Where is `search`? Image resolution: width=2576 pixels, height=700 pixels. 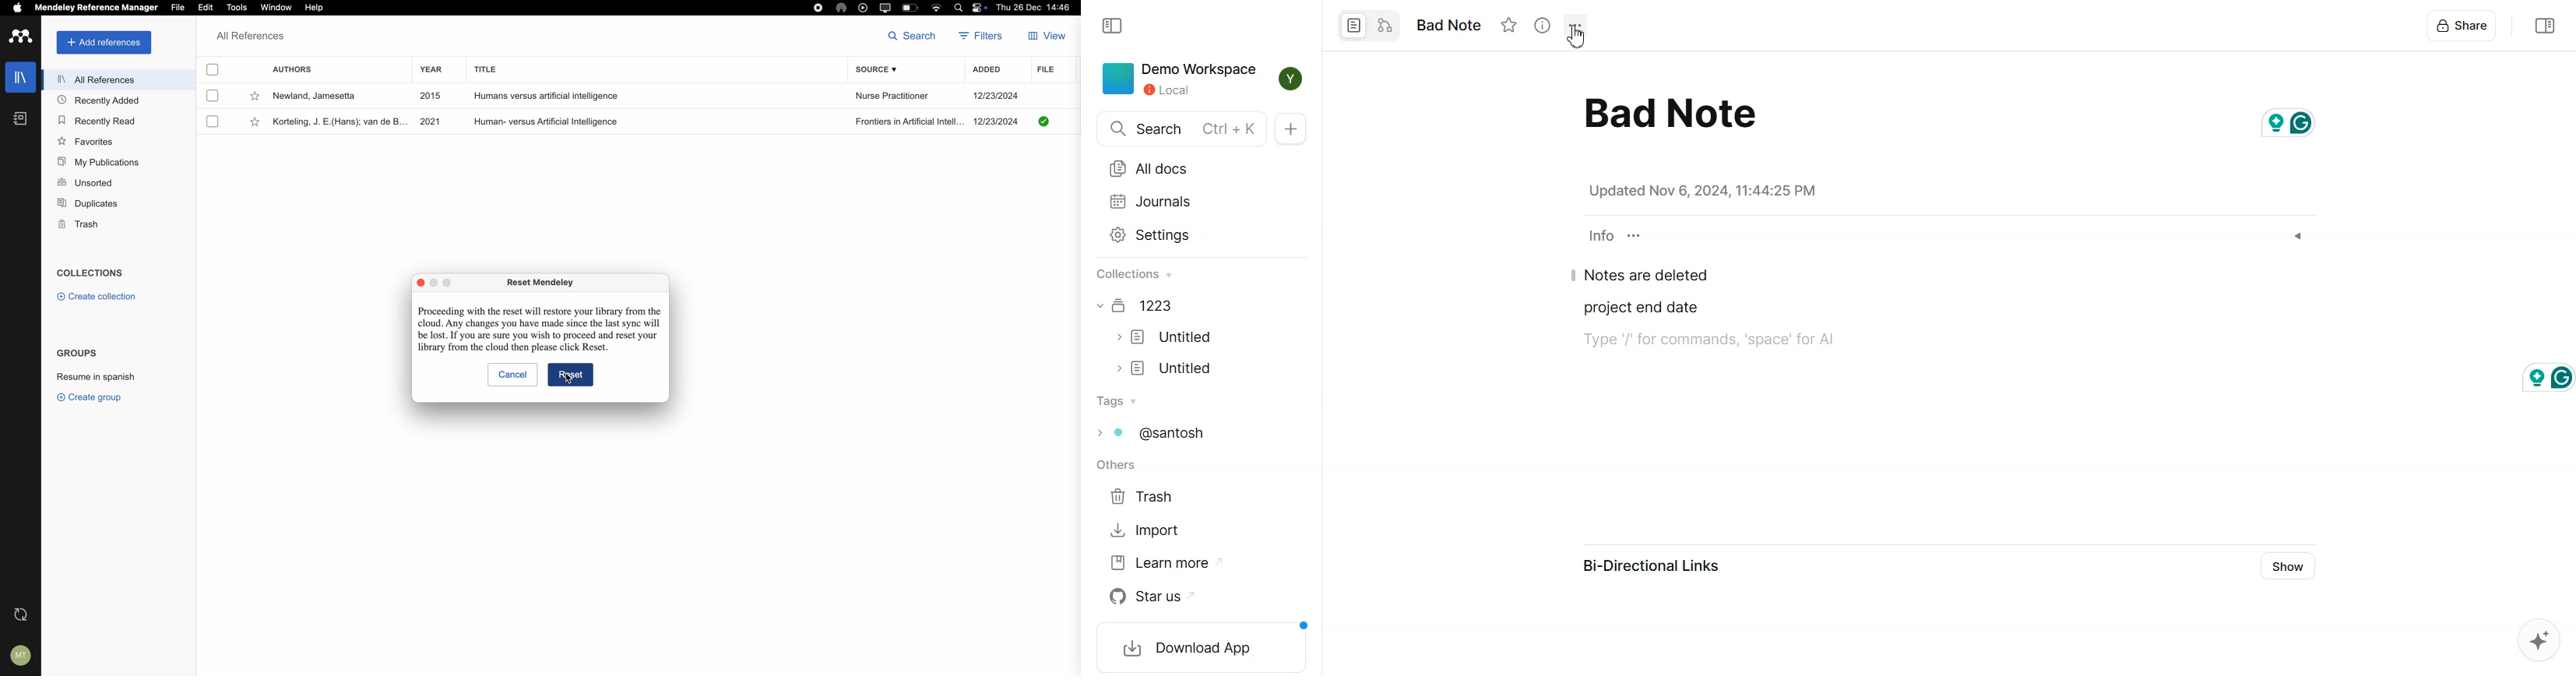 search is located at coordinates (911, 37).